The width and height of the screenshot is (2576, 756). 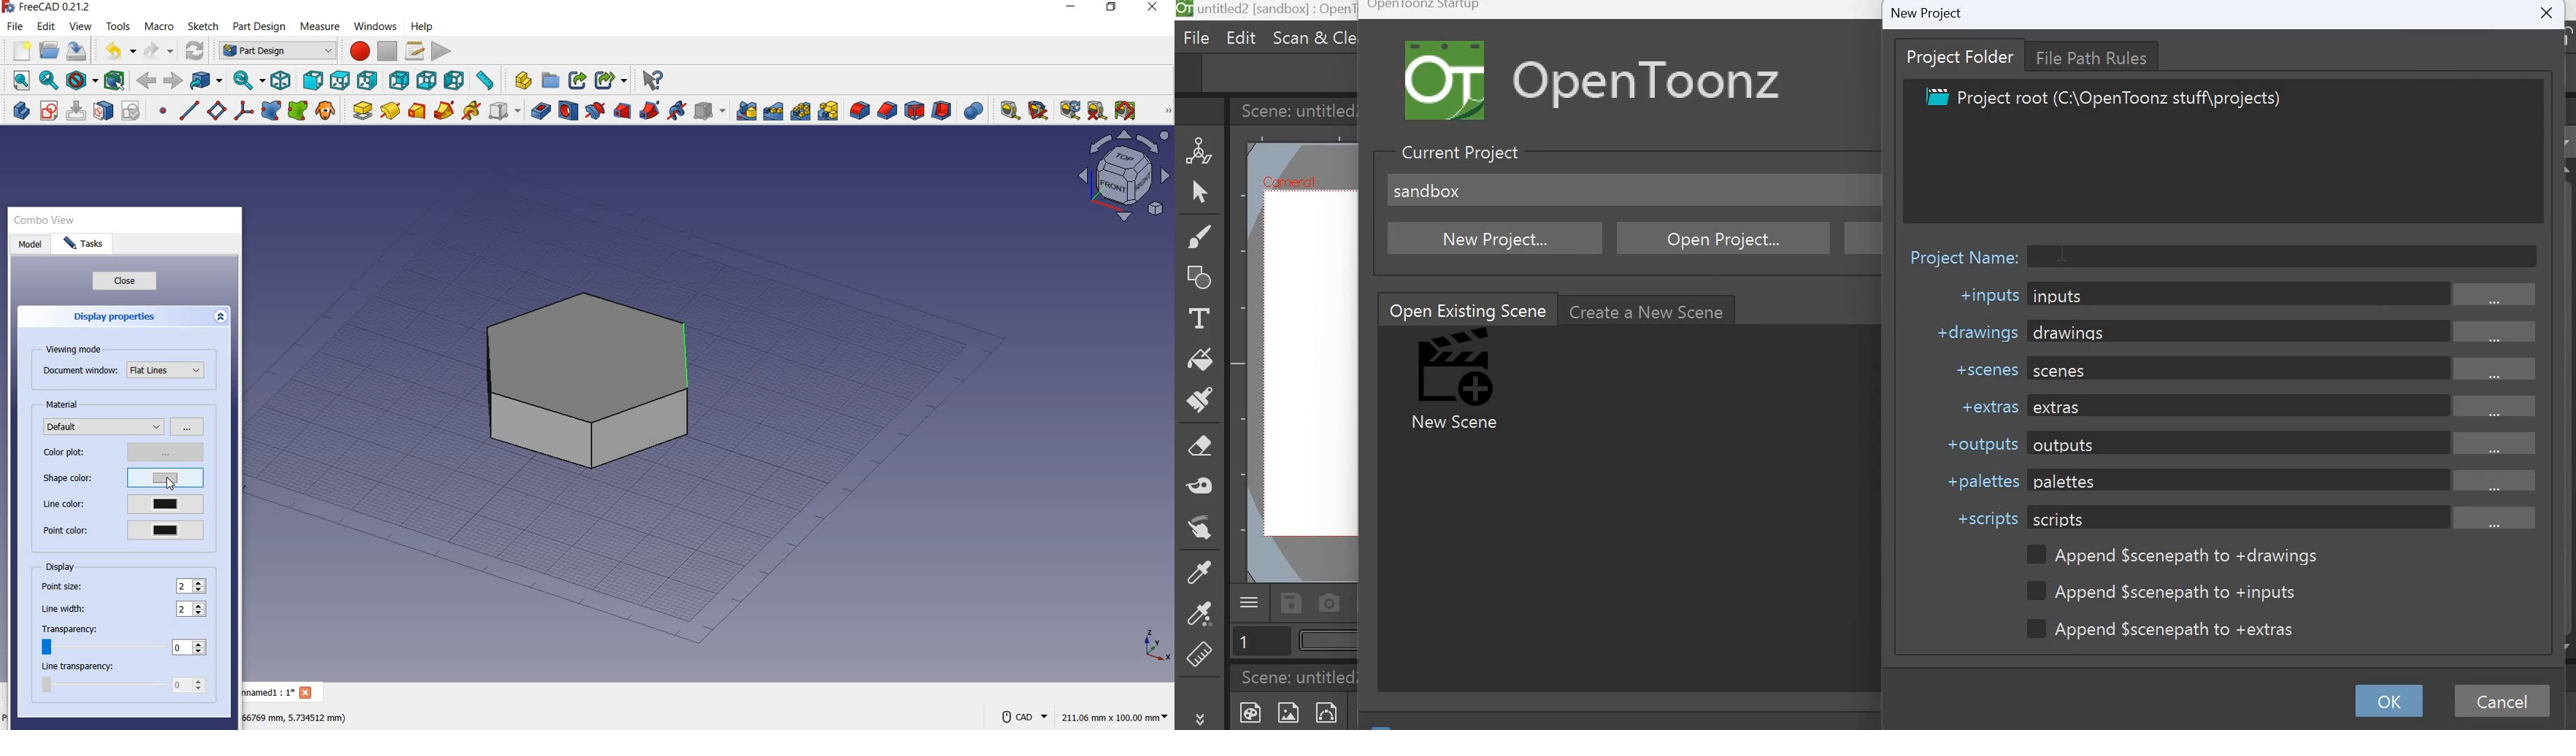 I want to click on +outputs, so click(x=1977, y=442).